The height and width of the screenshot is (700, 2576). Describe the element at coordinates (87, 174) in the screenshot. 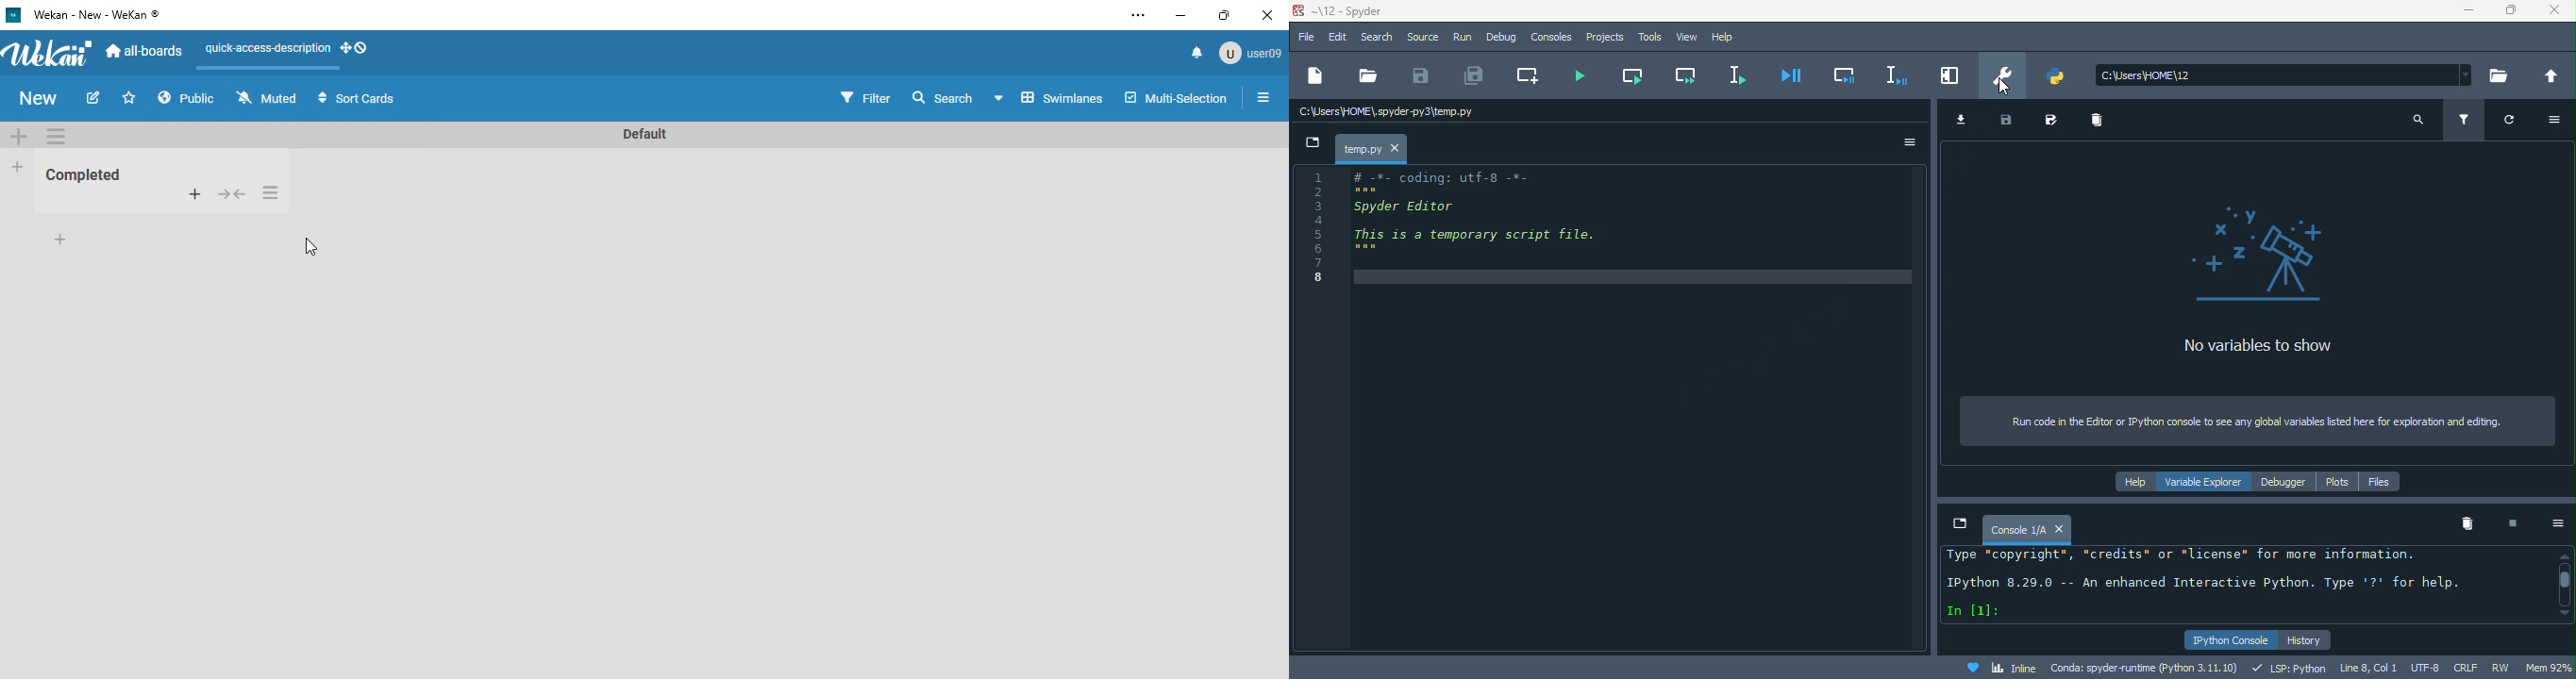

I see `Completed` at that location.